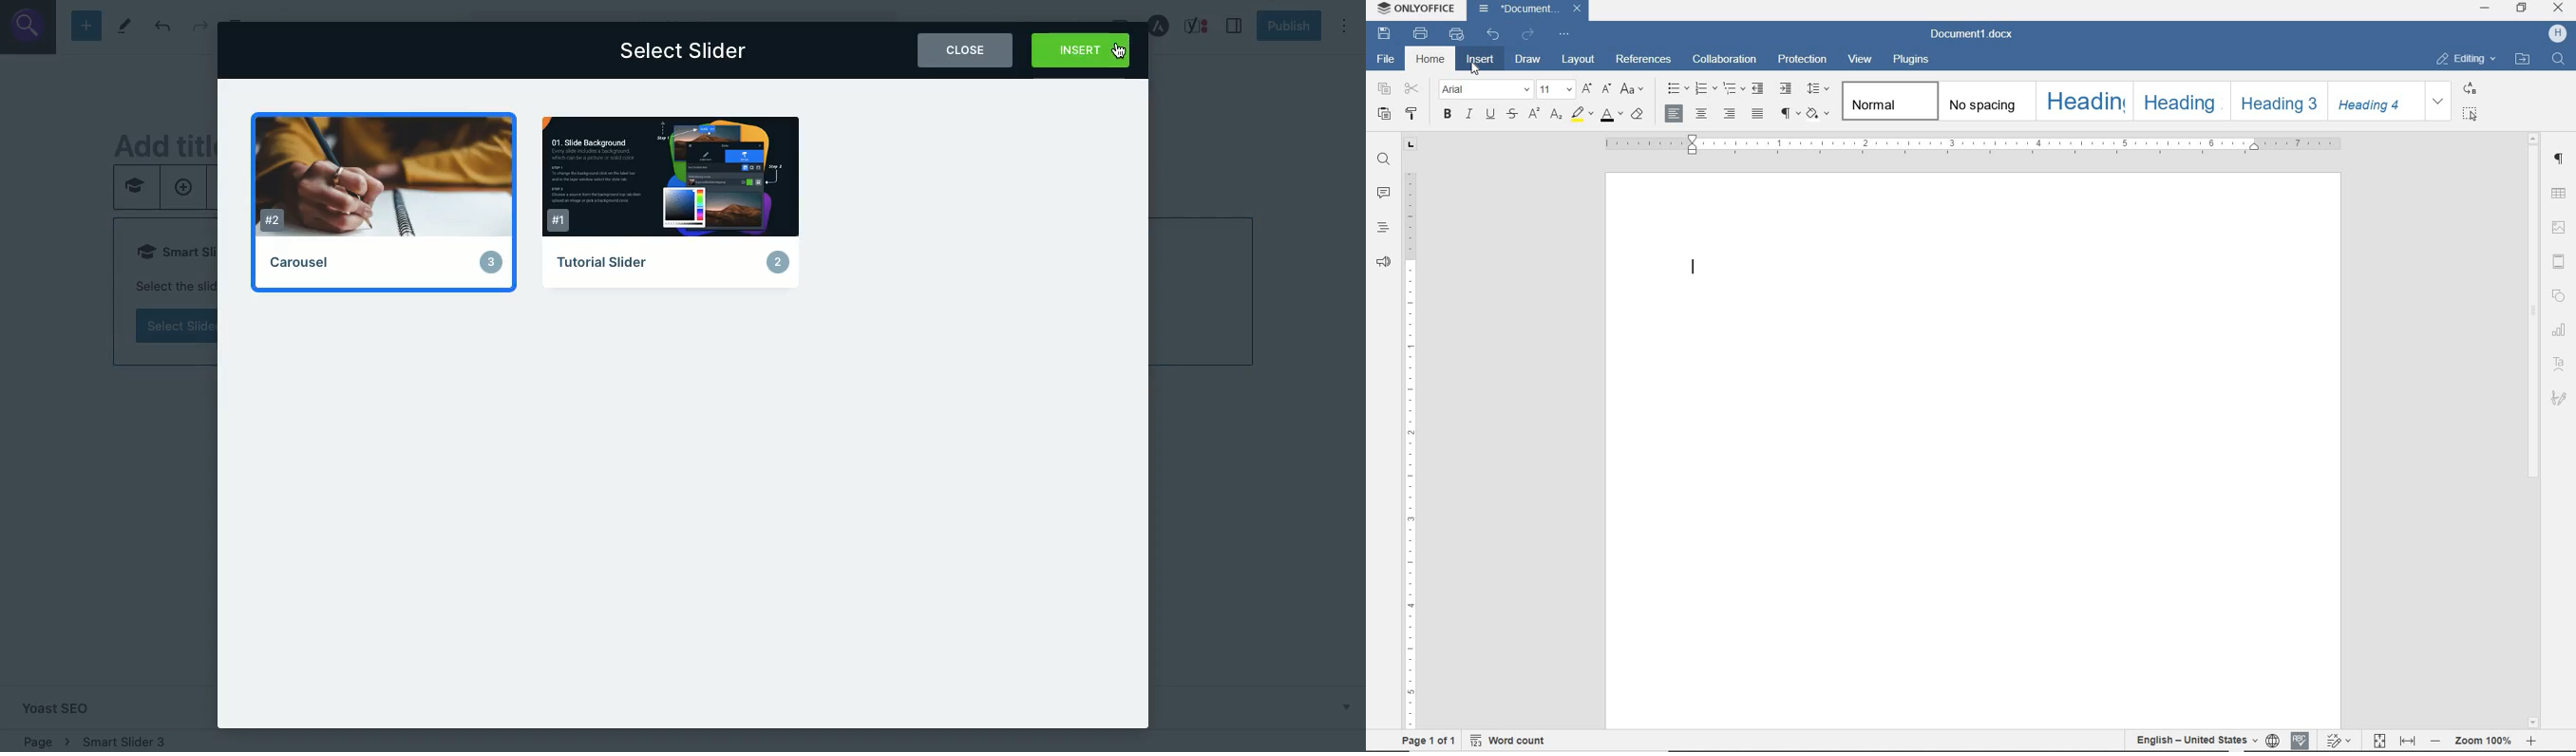 This screenshot has width=2576, height=756. Describe the element at coordinates (2380, 740) in the screenshot. I see `fit to page` at that location.